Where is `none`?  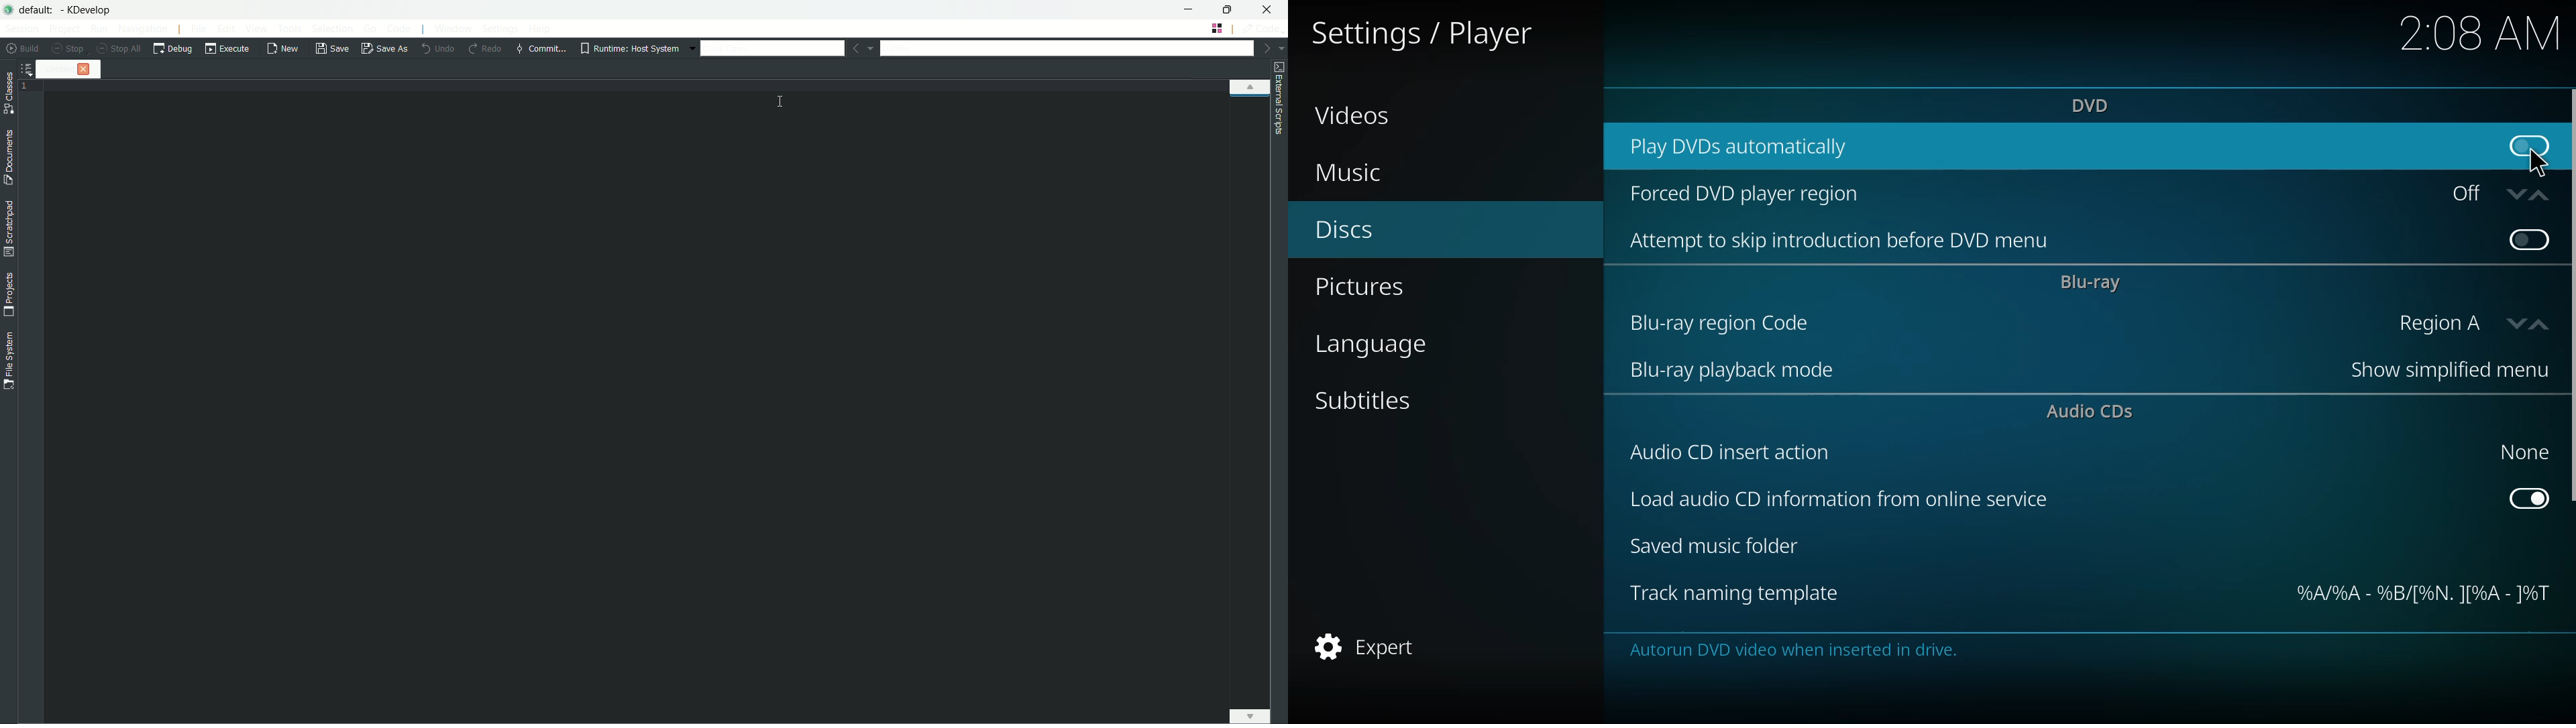
none is located at coordinates (2520, 451).